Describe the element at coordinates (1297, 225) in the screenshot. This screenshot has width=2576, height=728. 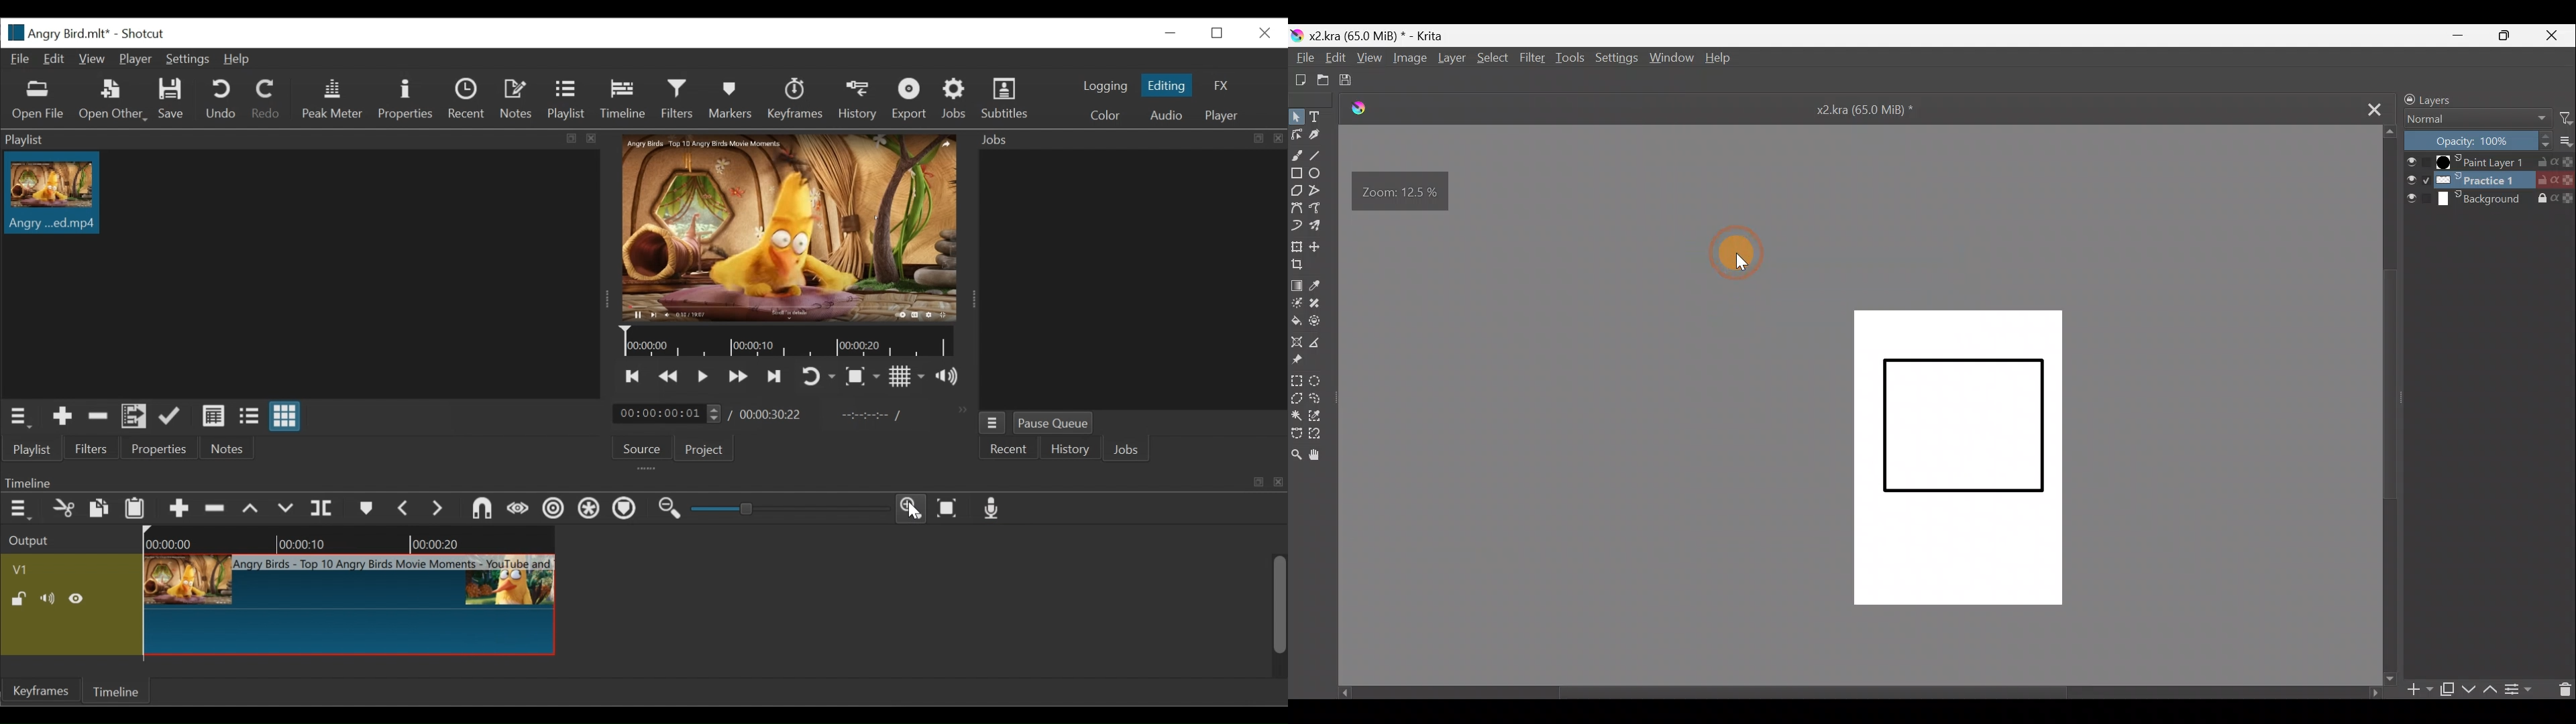
I see `Dynamic brush tool` at that location.